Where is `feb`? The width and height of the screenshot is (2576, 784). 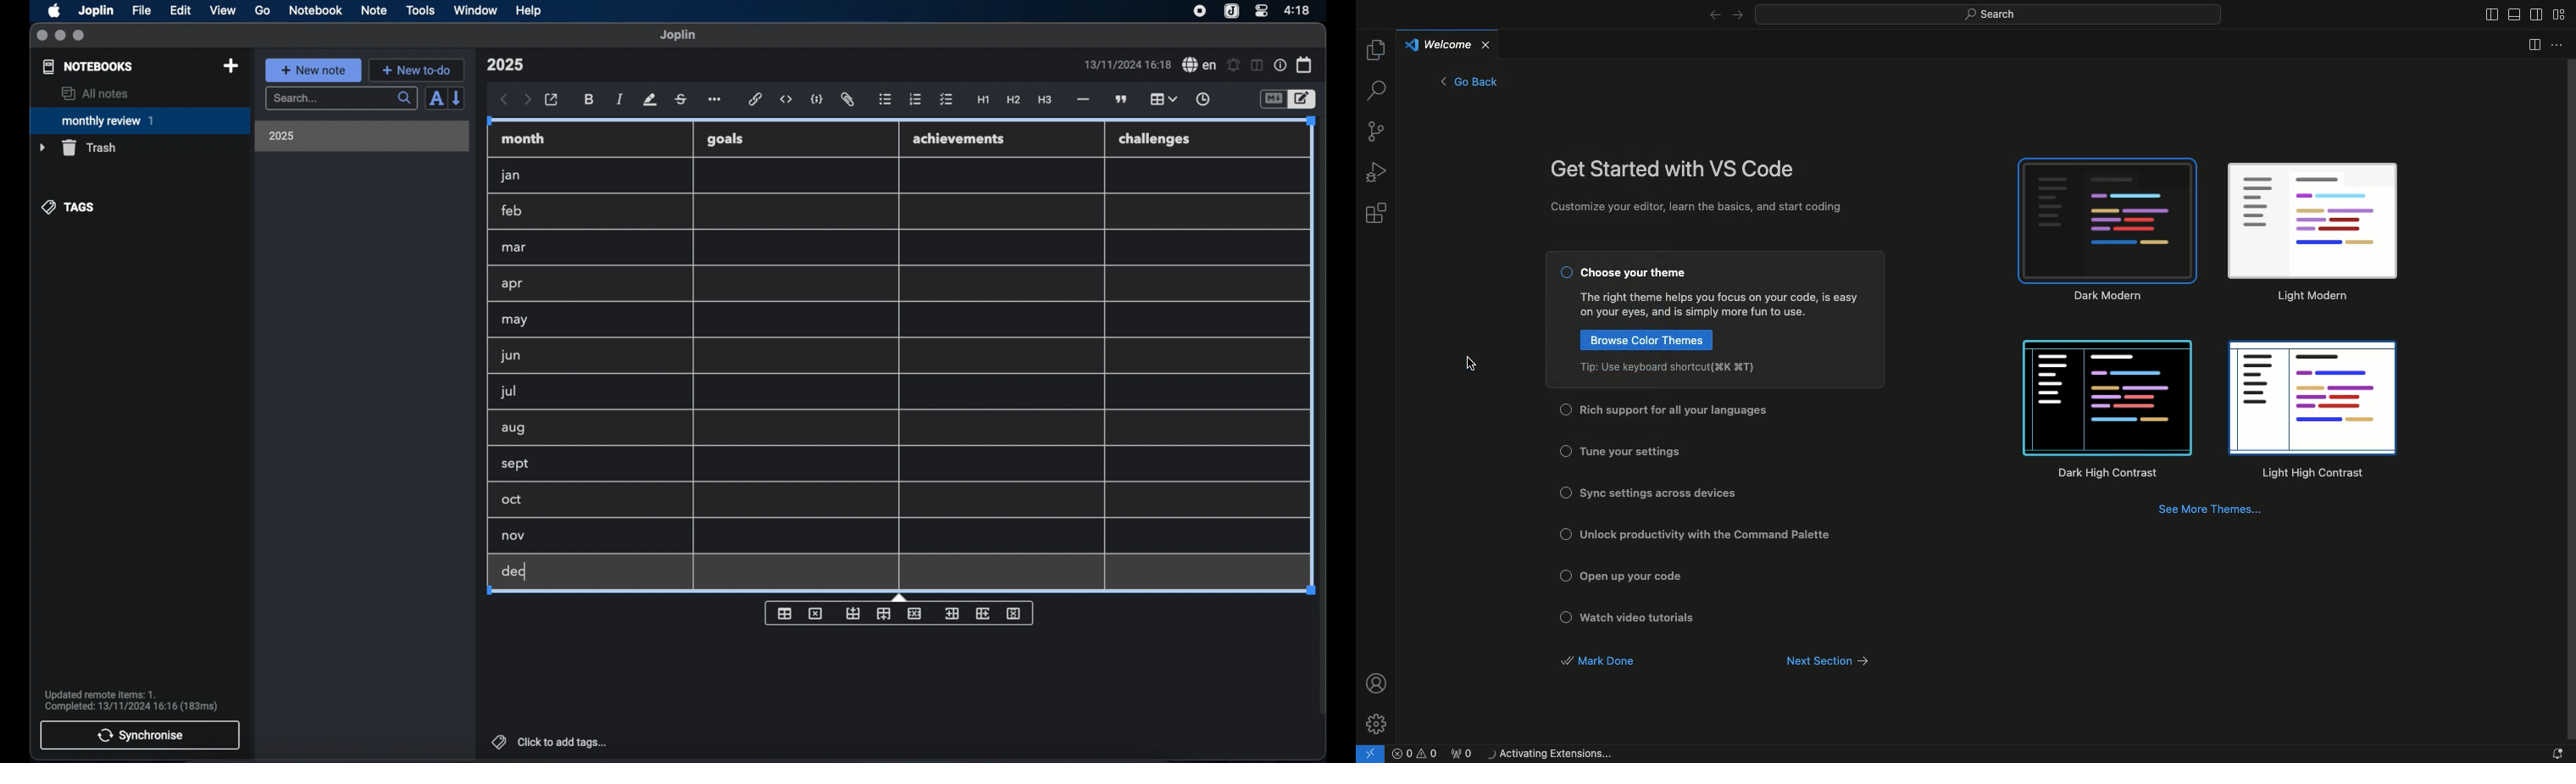
feb is located at coordinates (513, 211).